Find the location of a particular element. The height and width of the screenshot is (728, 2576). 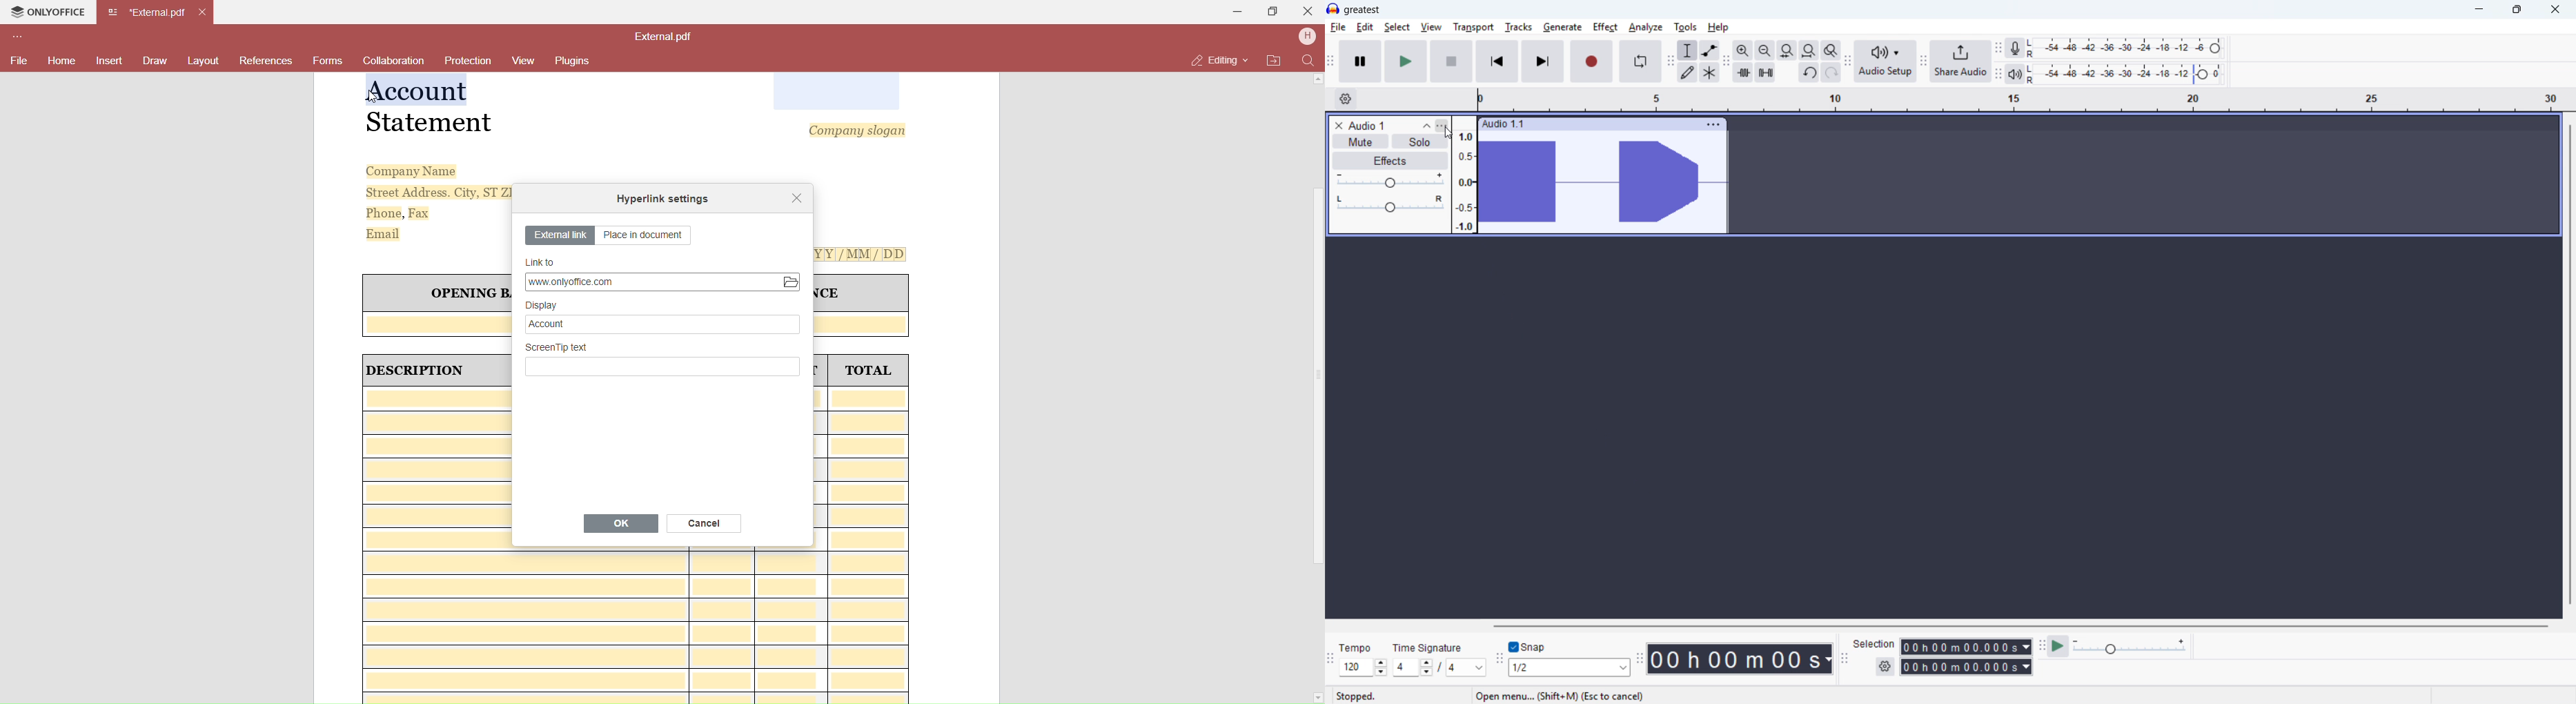

fit selection to width is located at coordinates (1787, 50).